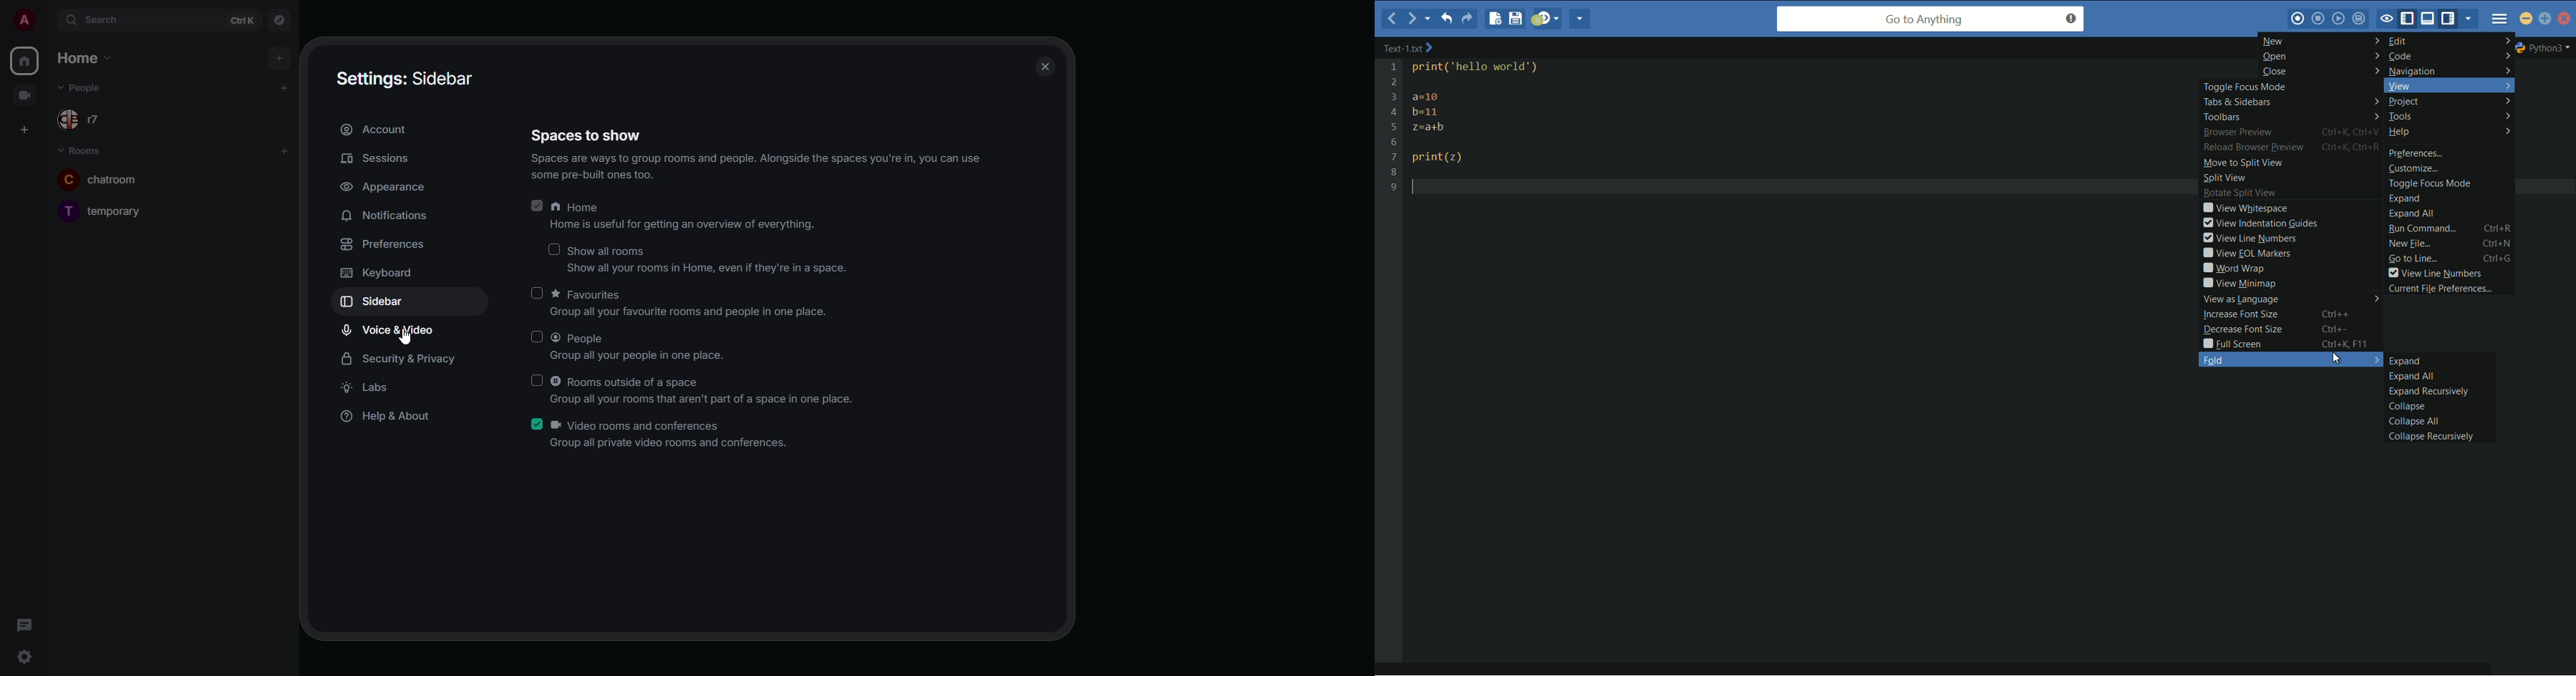 This screenshot has height=700, width=2576. What do you see at coordinates (2564, 18) in the screenshot?
I see `close app` at bounding box center [2564, 18].